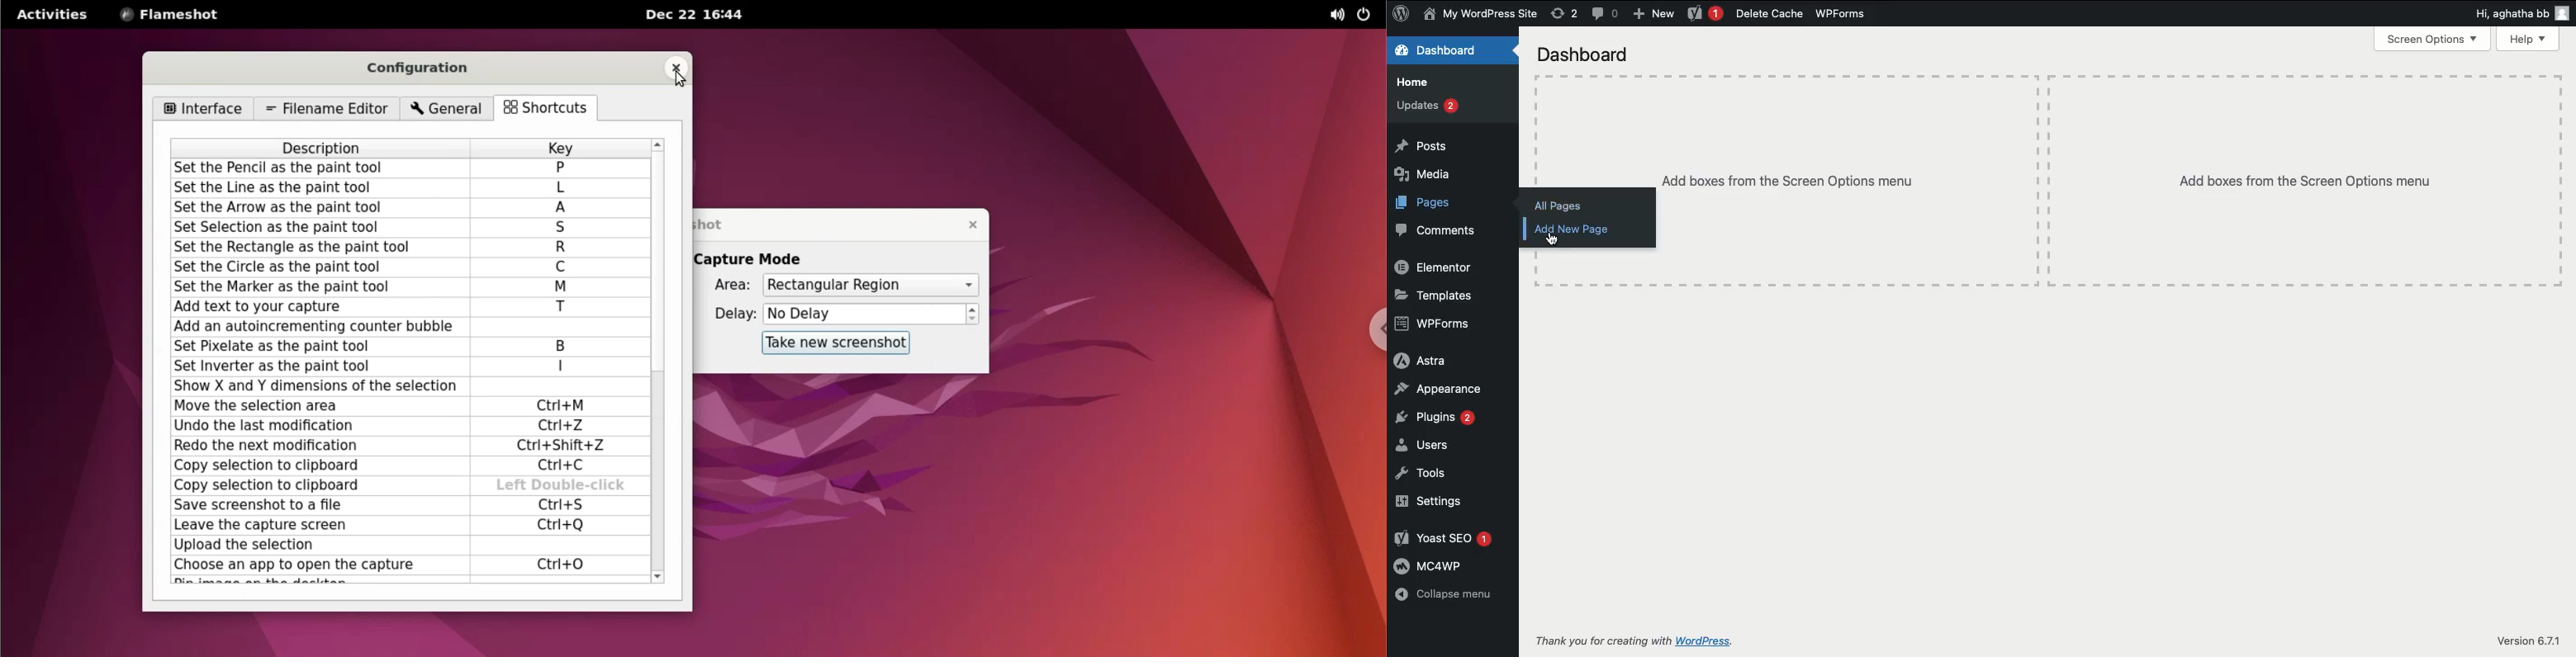 This screenshot has height=672, width=2576. Describe the element at coordinates (317, 307) in the screenshot. I see `add text to your capture` at that location.